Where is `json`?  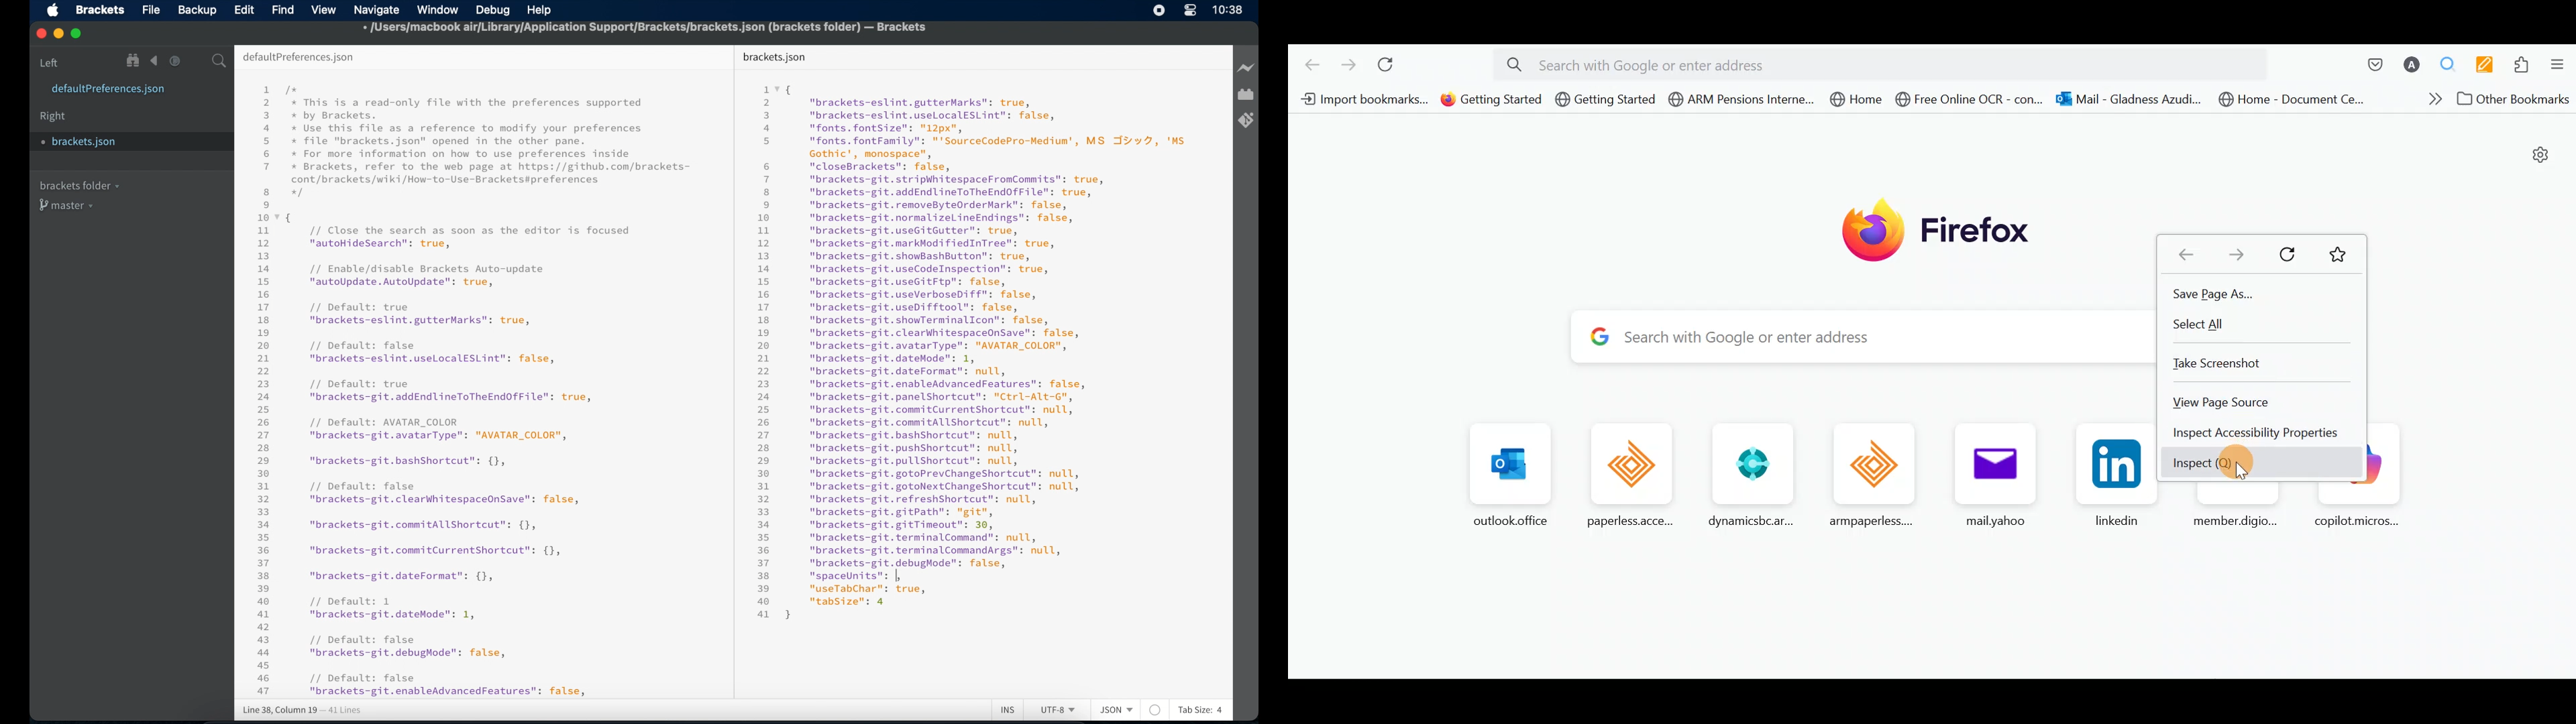 json is located at coordinates (1117, 709).